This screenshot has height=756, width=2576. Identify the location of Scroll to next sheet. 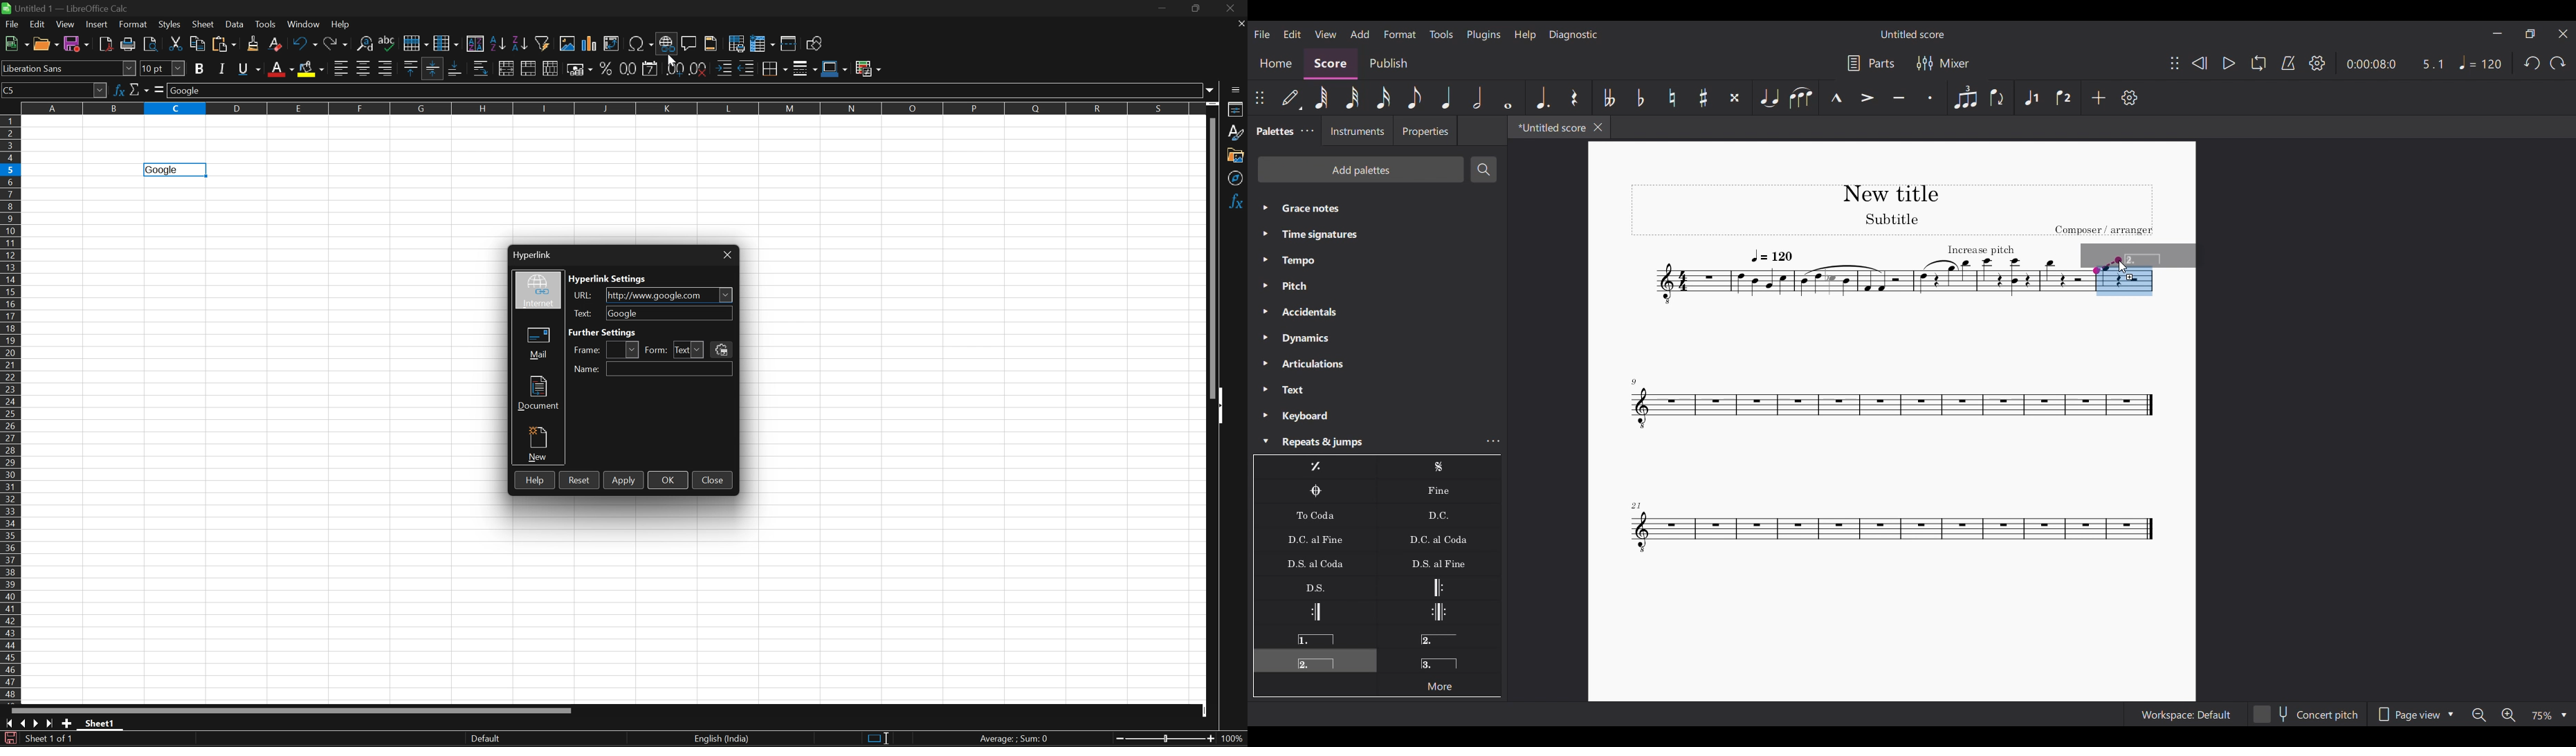
(35, 724).